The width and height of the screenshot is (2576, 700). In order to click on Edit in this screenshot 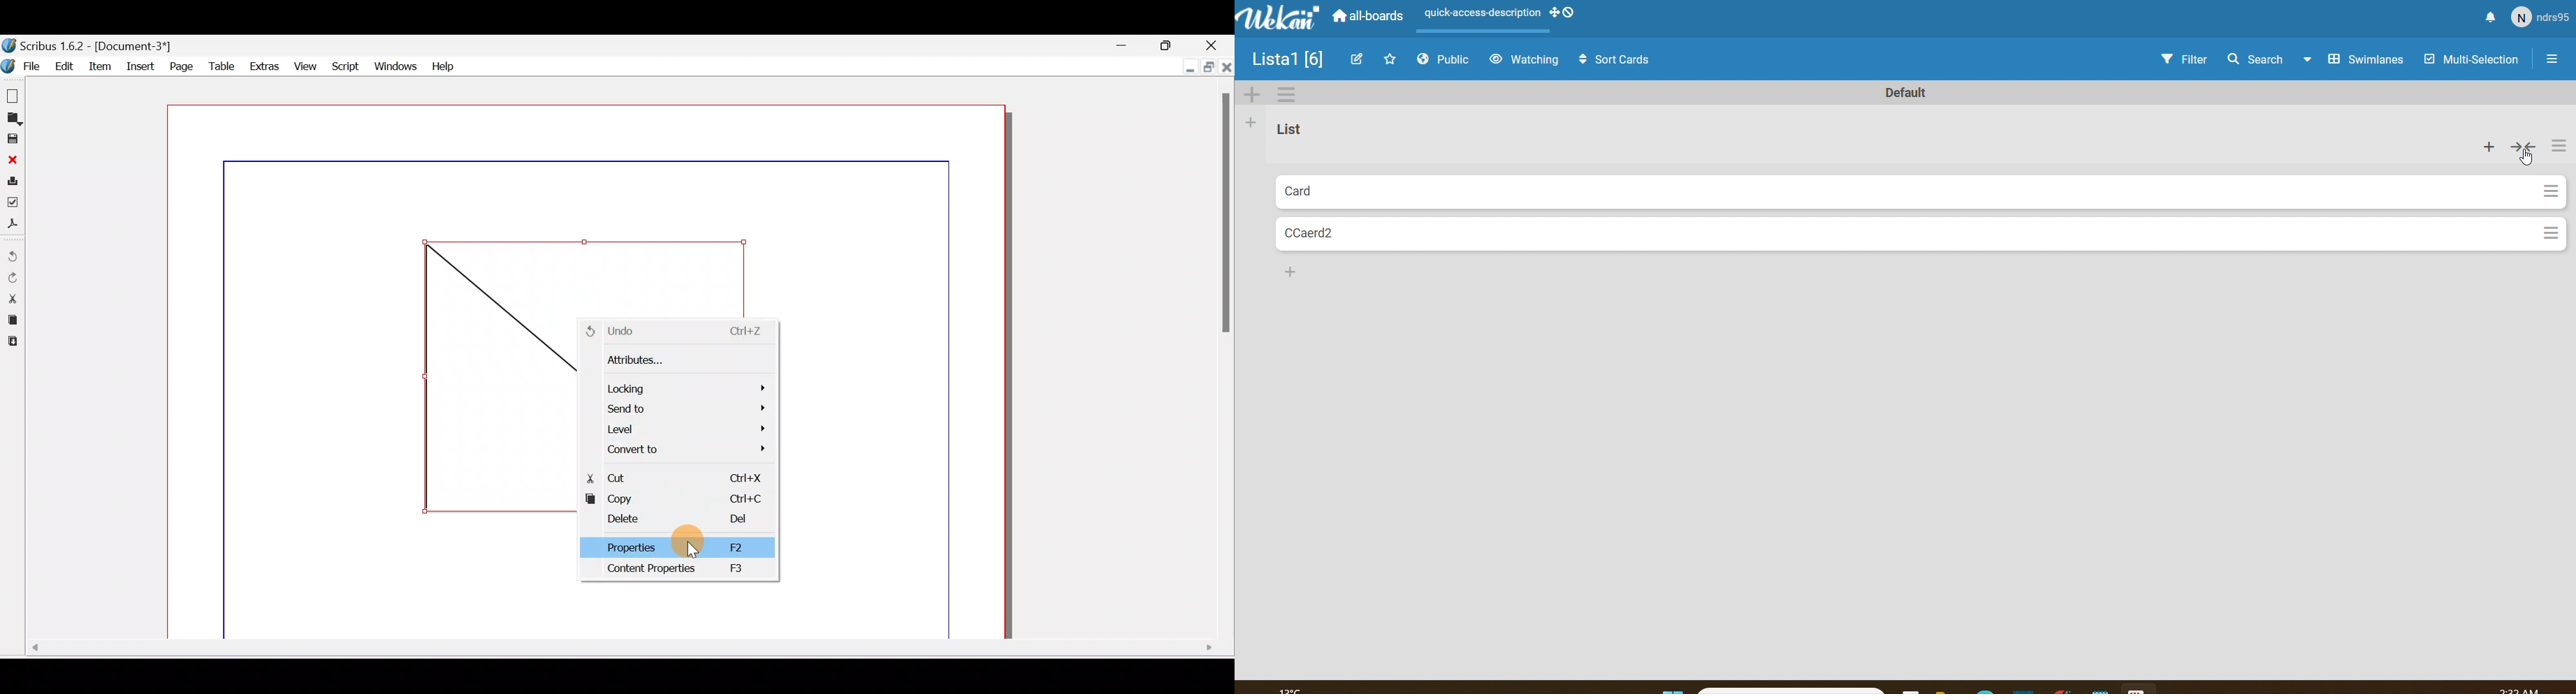, I will do `click(62, 65)`.